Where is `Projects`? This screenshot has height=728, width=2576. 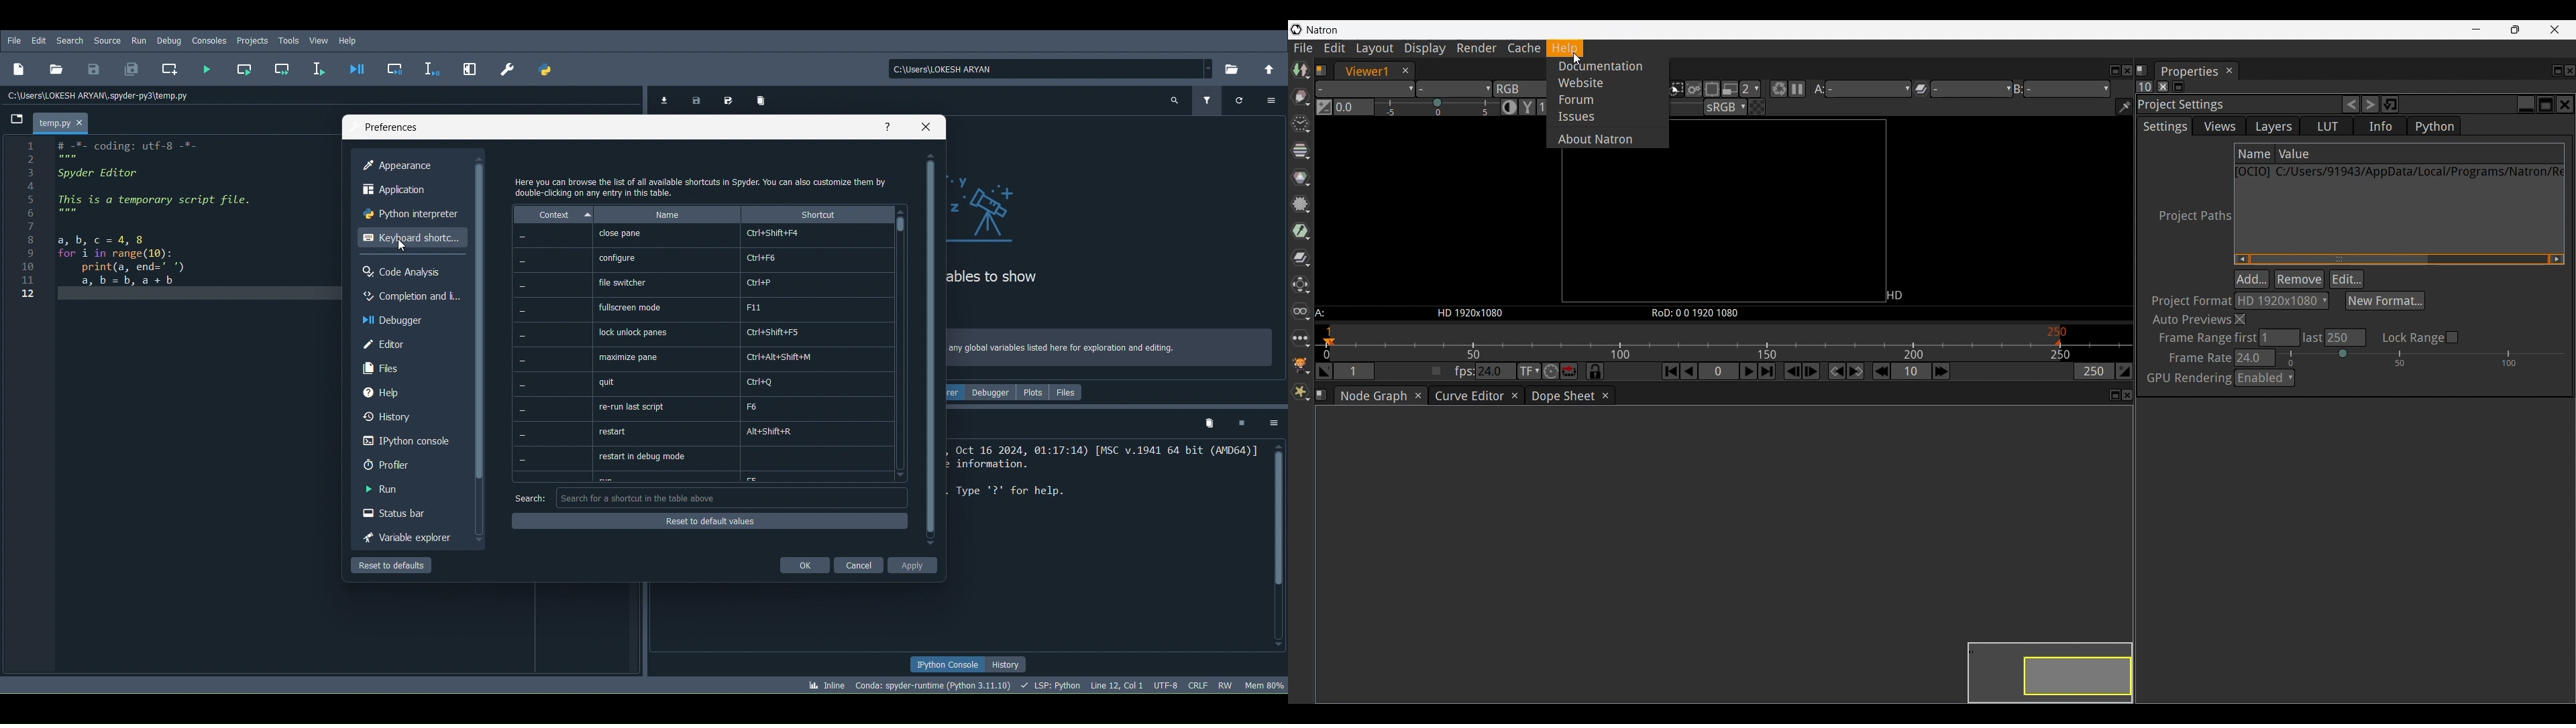
Projects is located at coordinates (253, 40).